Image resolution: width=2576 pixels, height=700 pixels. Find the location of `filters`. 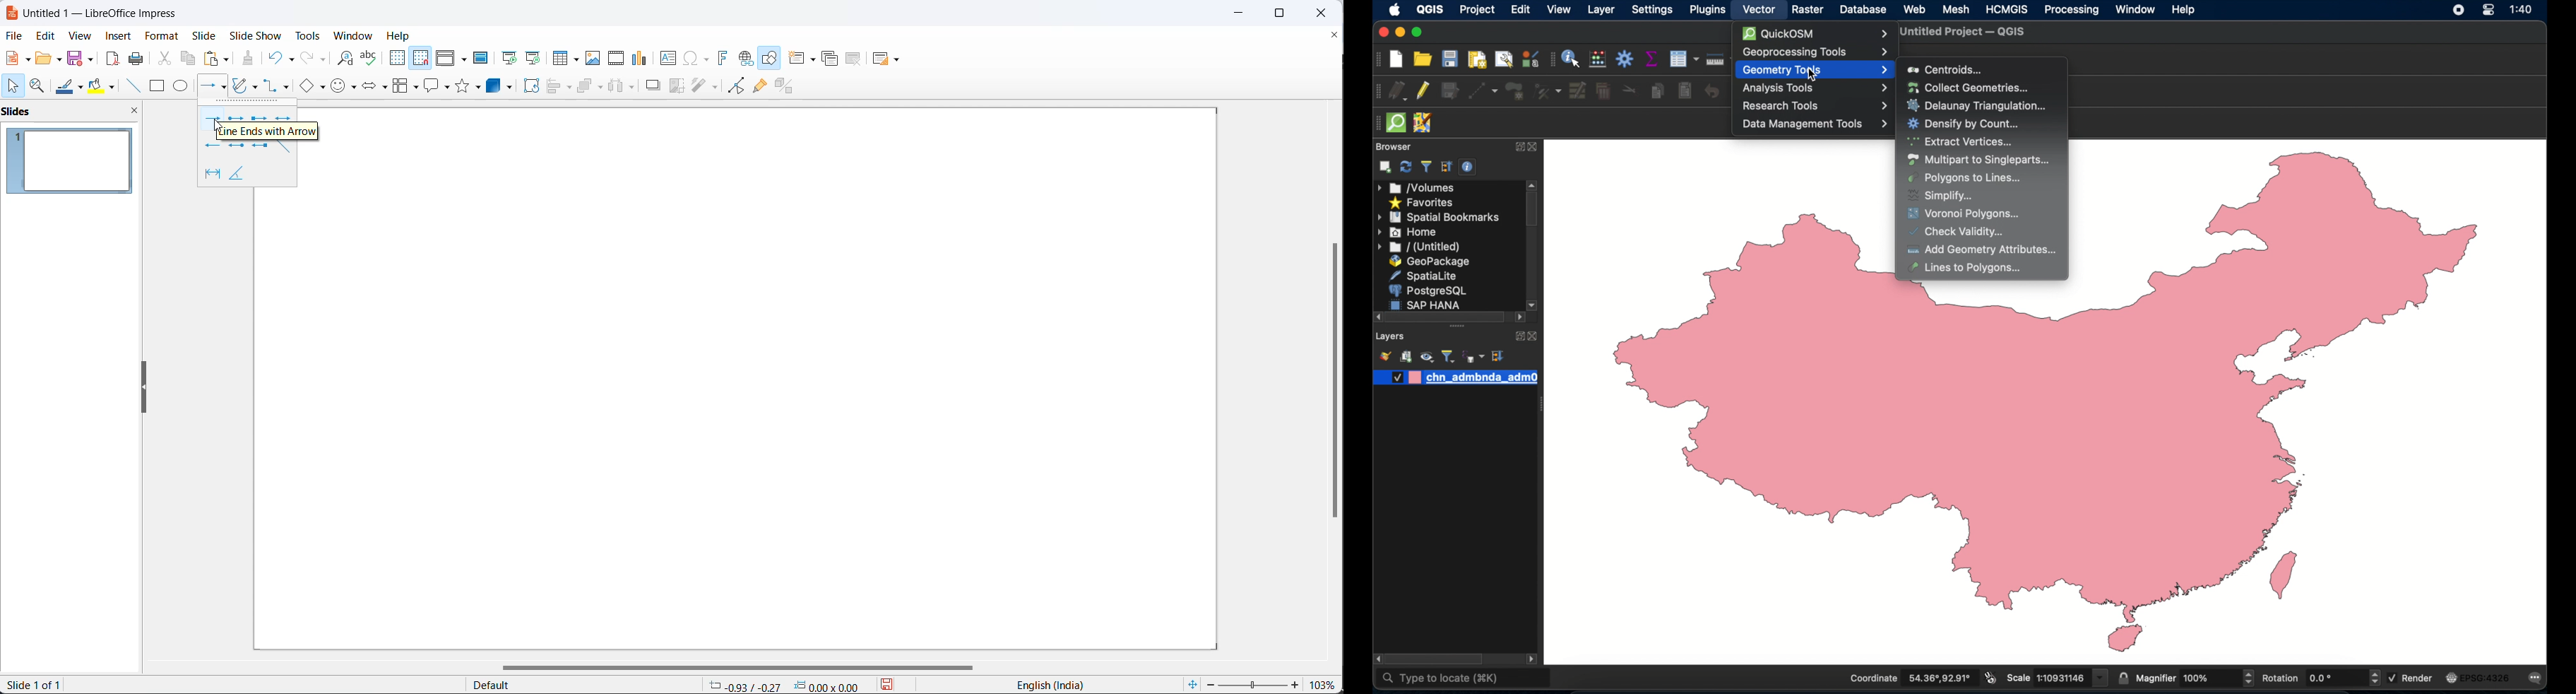

filters is located at coordinates (704, 87).